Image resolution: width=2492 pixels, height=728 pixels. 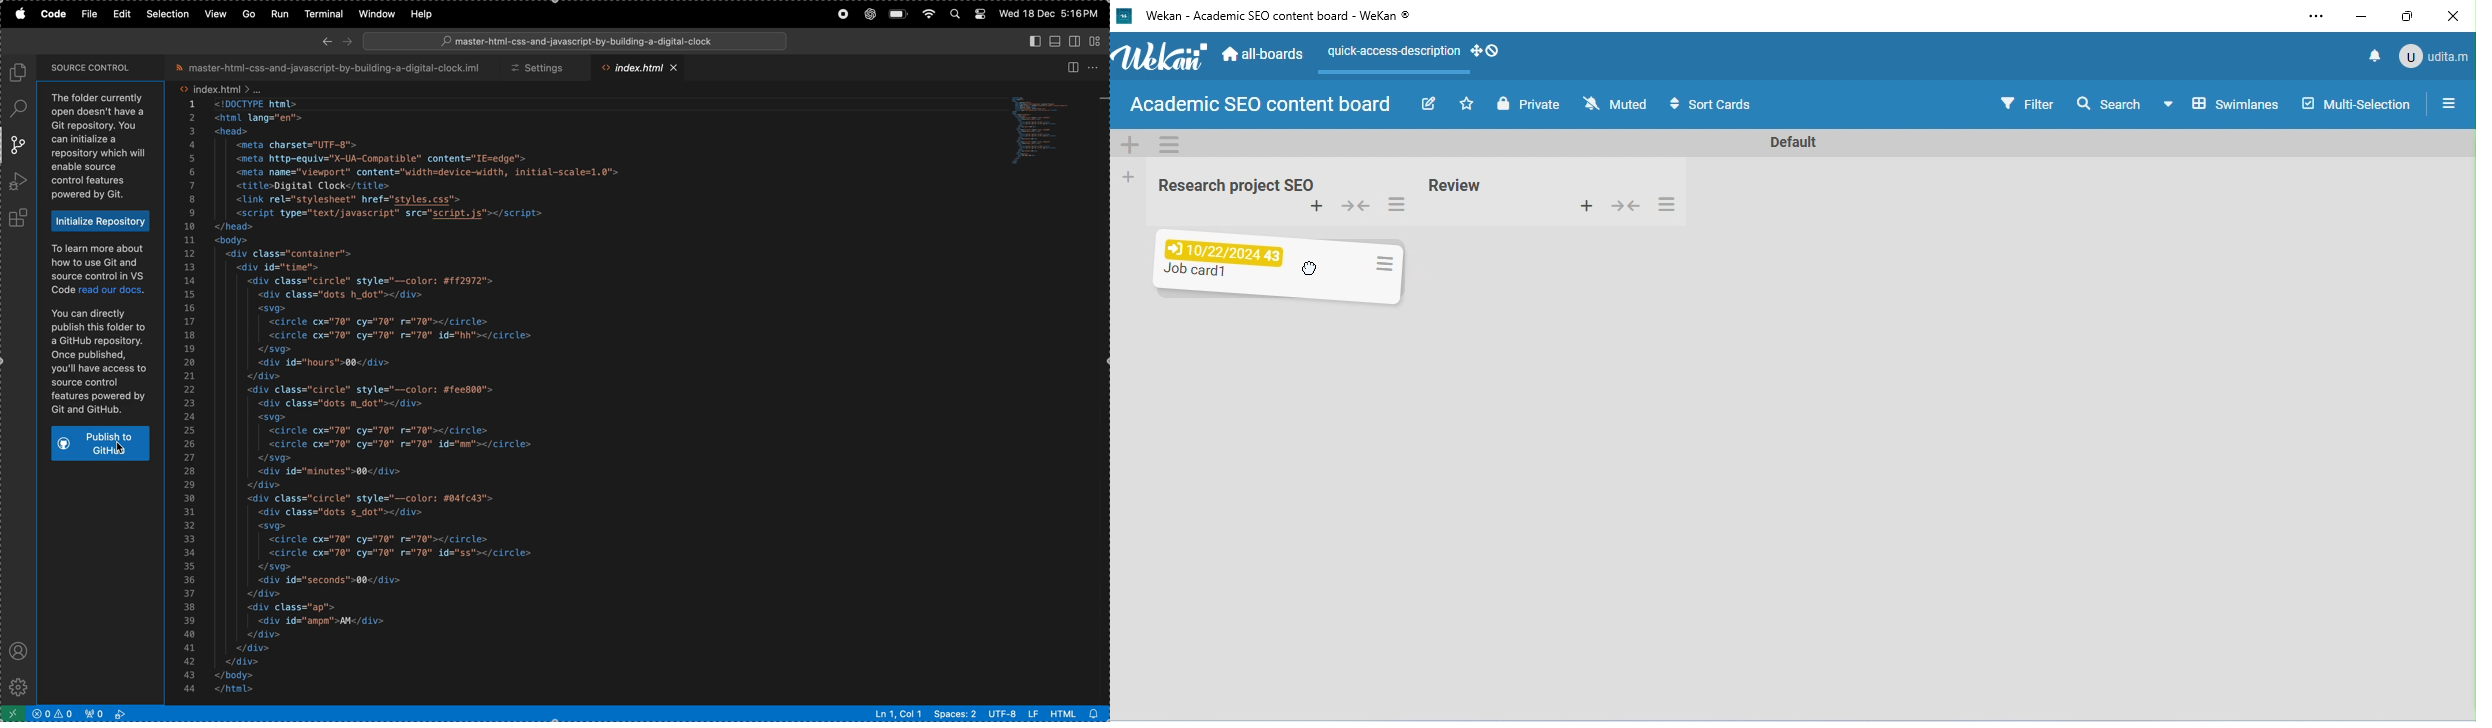 I want to click on board name: Academic SEO content board, so click(x=1259, y=105).